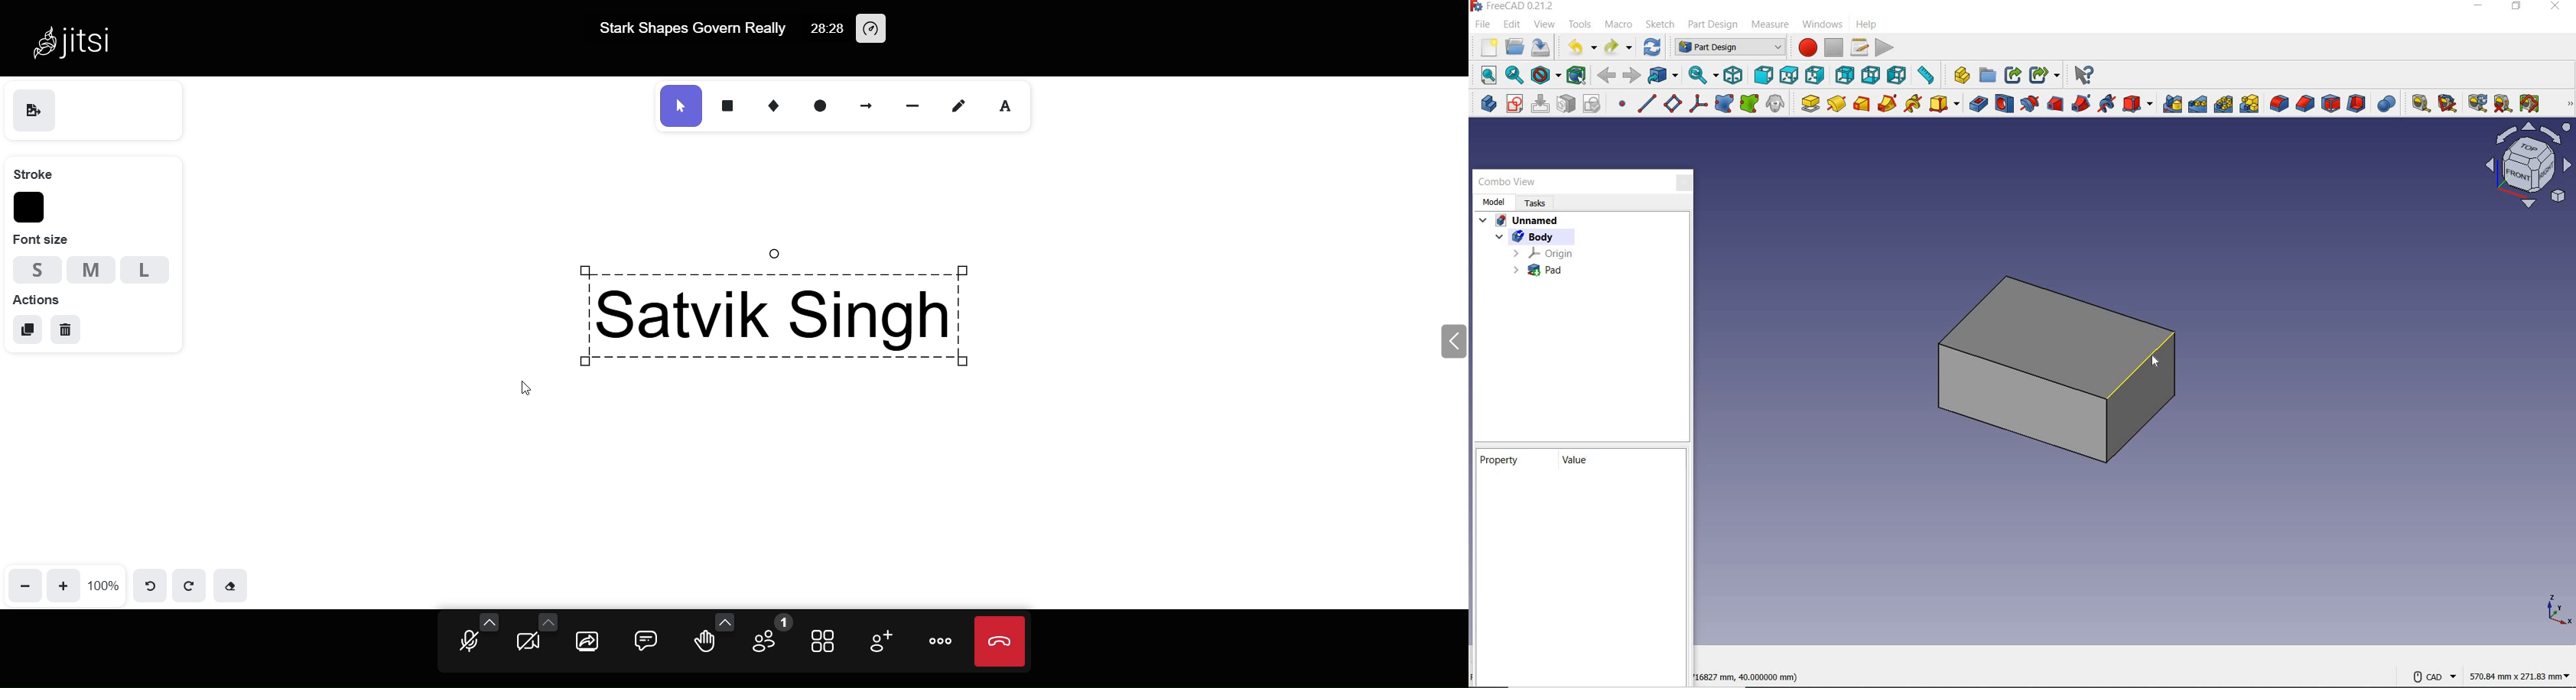 Image resolution: width=2576 pixels, height=700 pixels. I want to click on macros, so click(1861, 47).